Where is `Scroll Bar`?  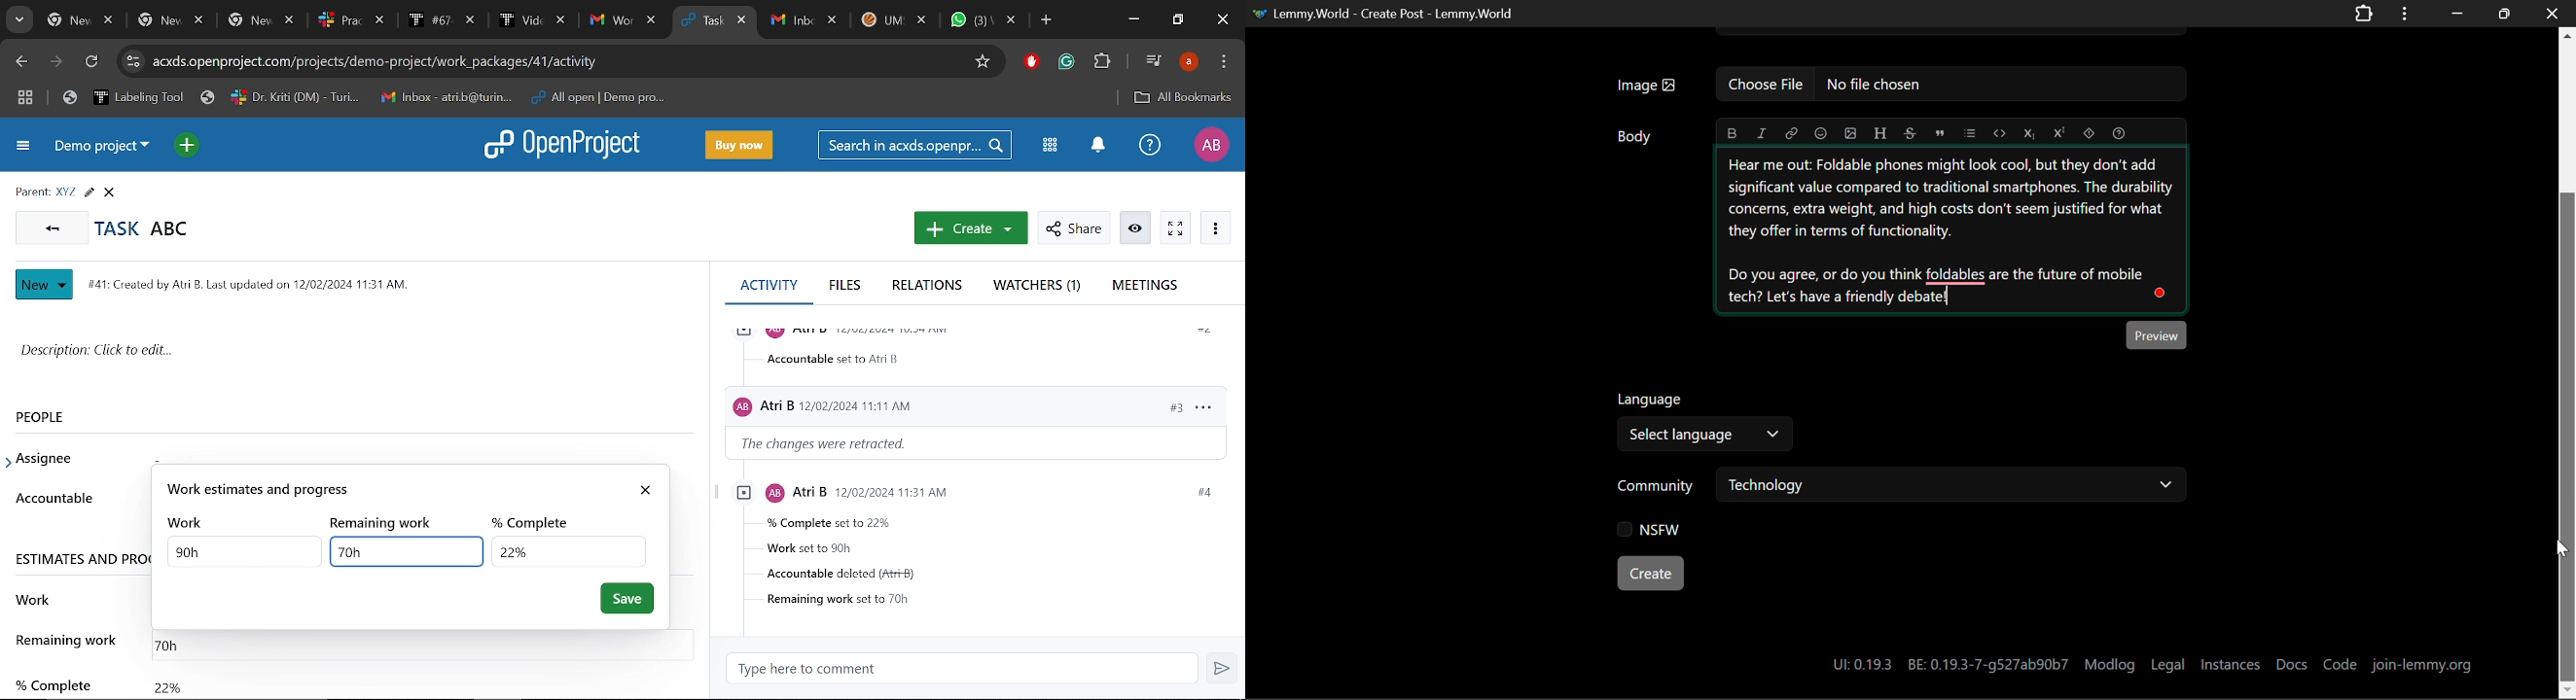 Scroll Bar is located at coordinates (2568, 360).